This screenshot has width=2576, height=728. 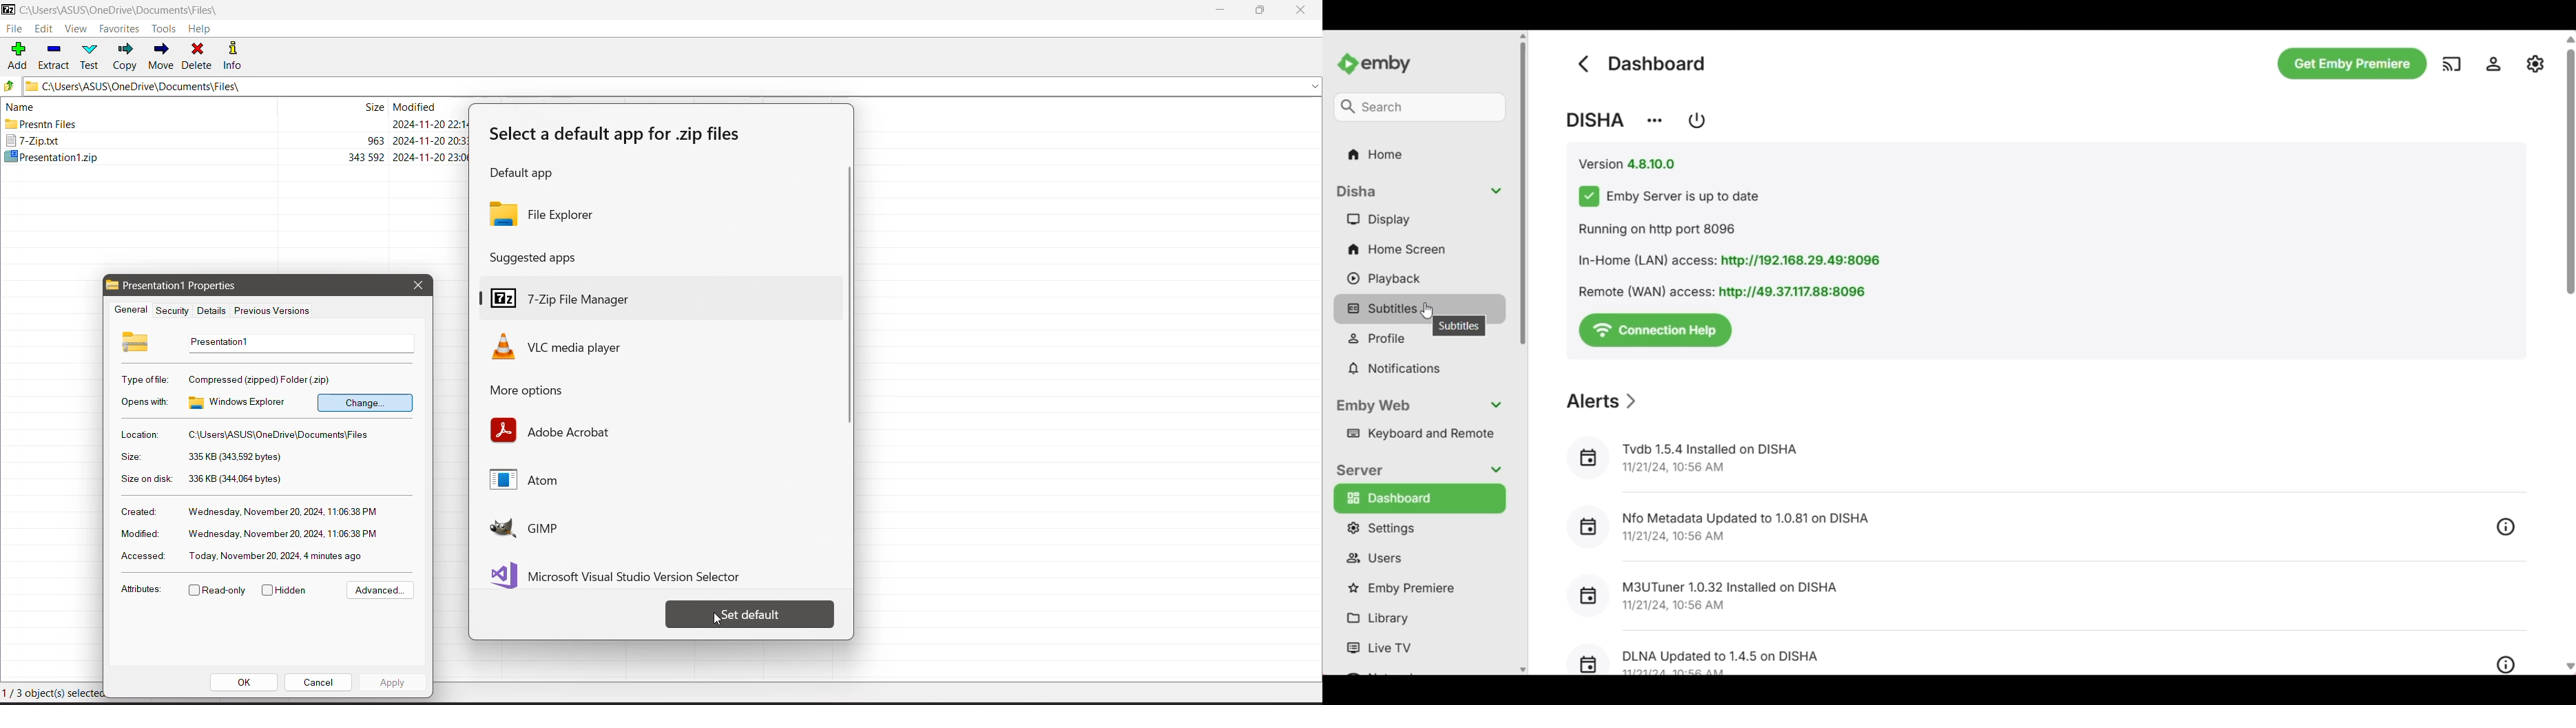 What do you see at coordinates (54, 693) in the screenshot?
I see `Current Selection` at bounding box center [54, 693].